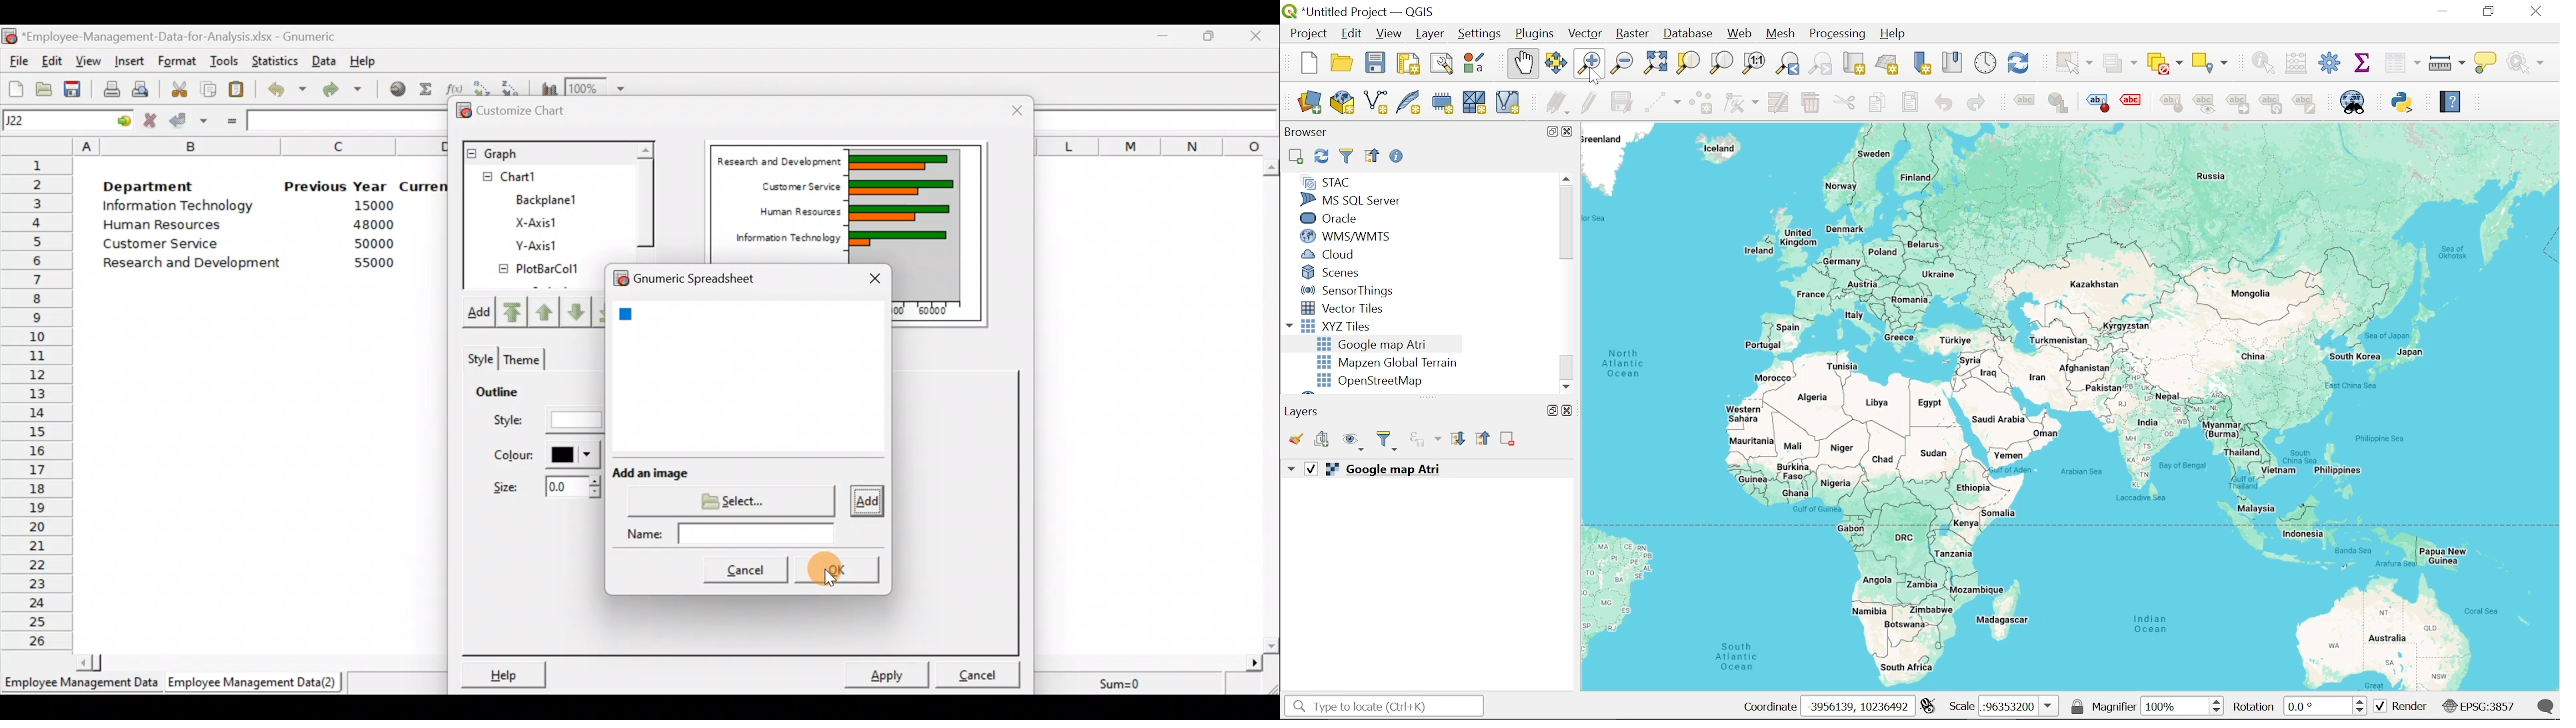  What do you see at coordinates (625, 314) in the screenshot?
I see `blue square` at bounding box center [625, 314].